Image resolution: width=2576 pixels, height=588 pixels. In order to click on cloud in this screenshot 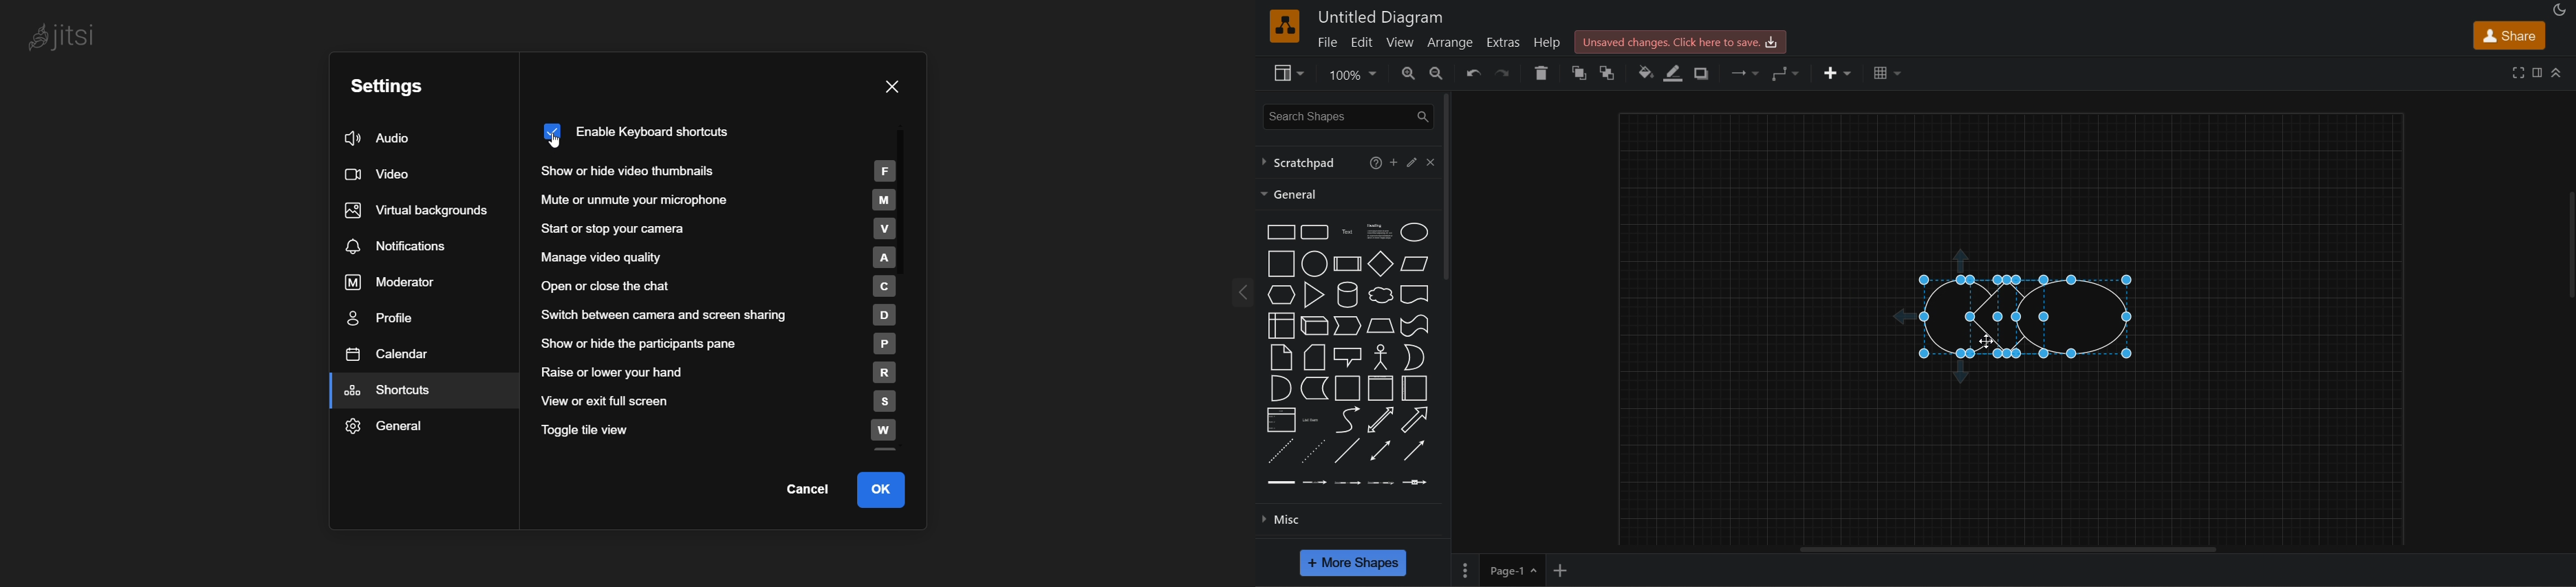, I will do `click(1379, 295)`.